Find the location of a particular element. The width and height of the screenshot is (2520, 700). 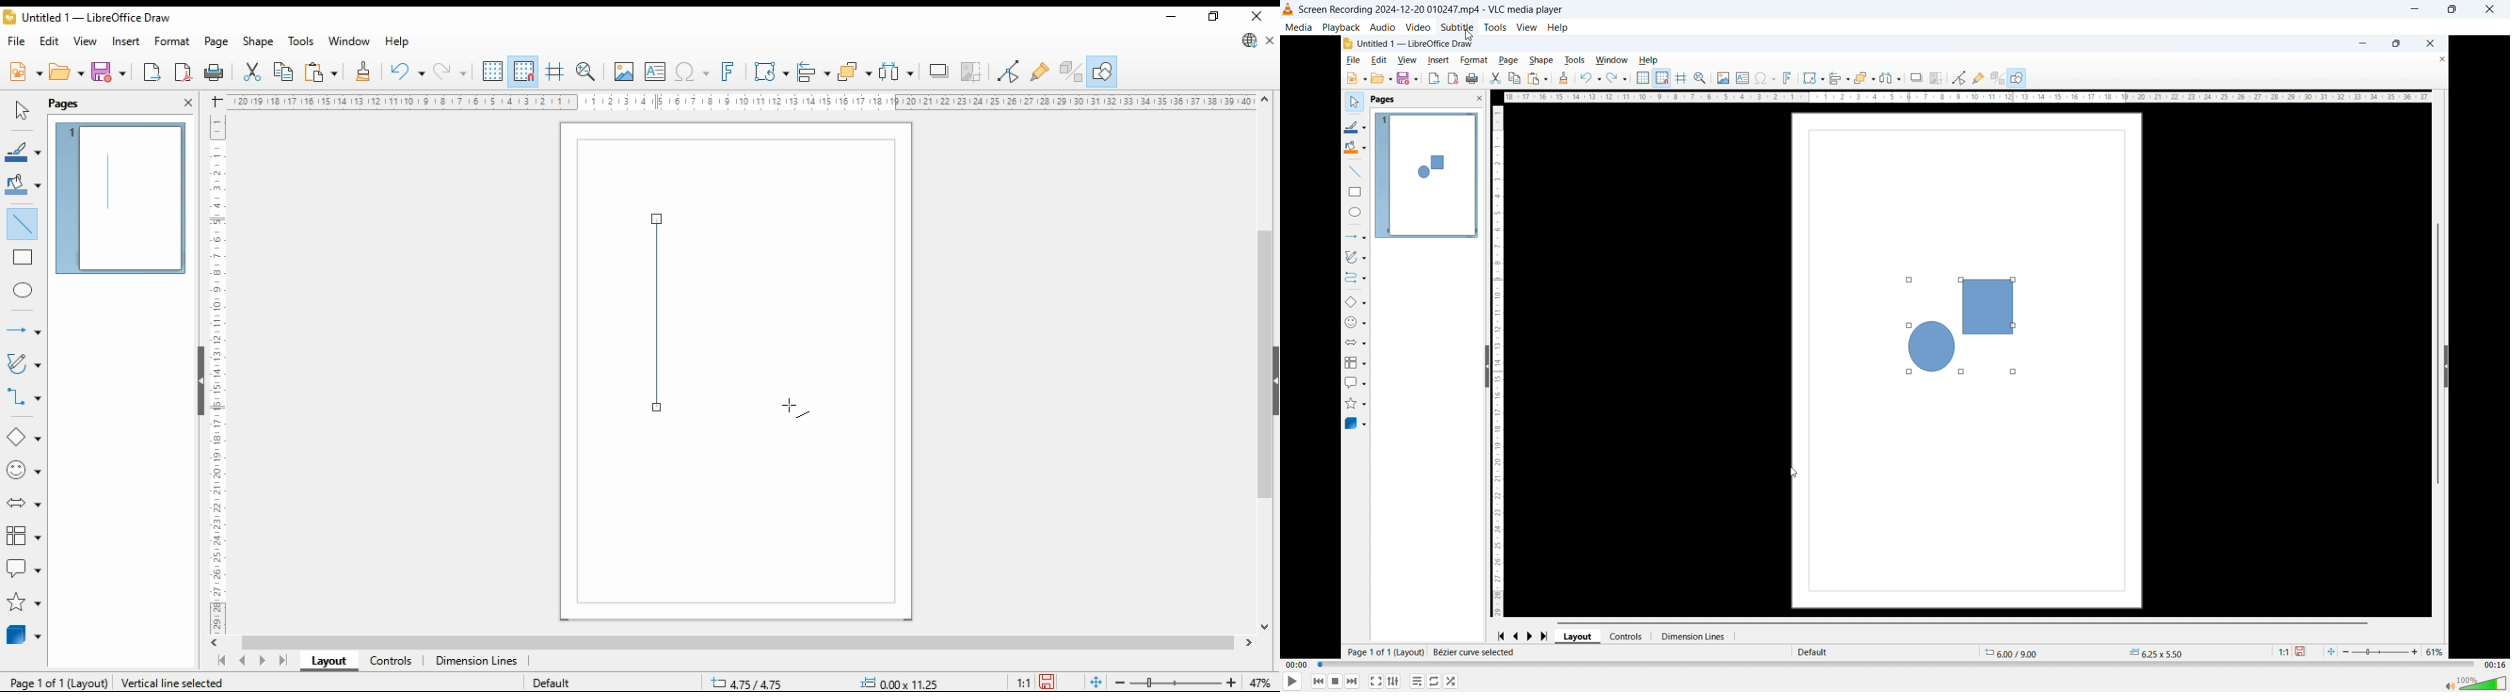

crop is located at coordinates (974, 72).